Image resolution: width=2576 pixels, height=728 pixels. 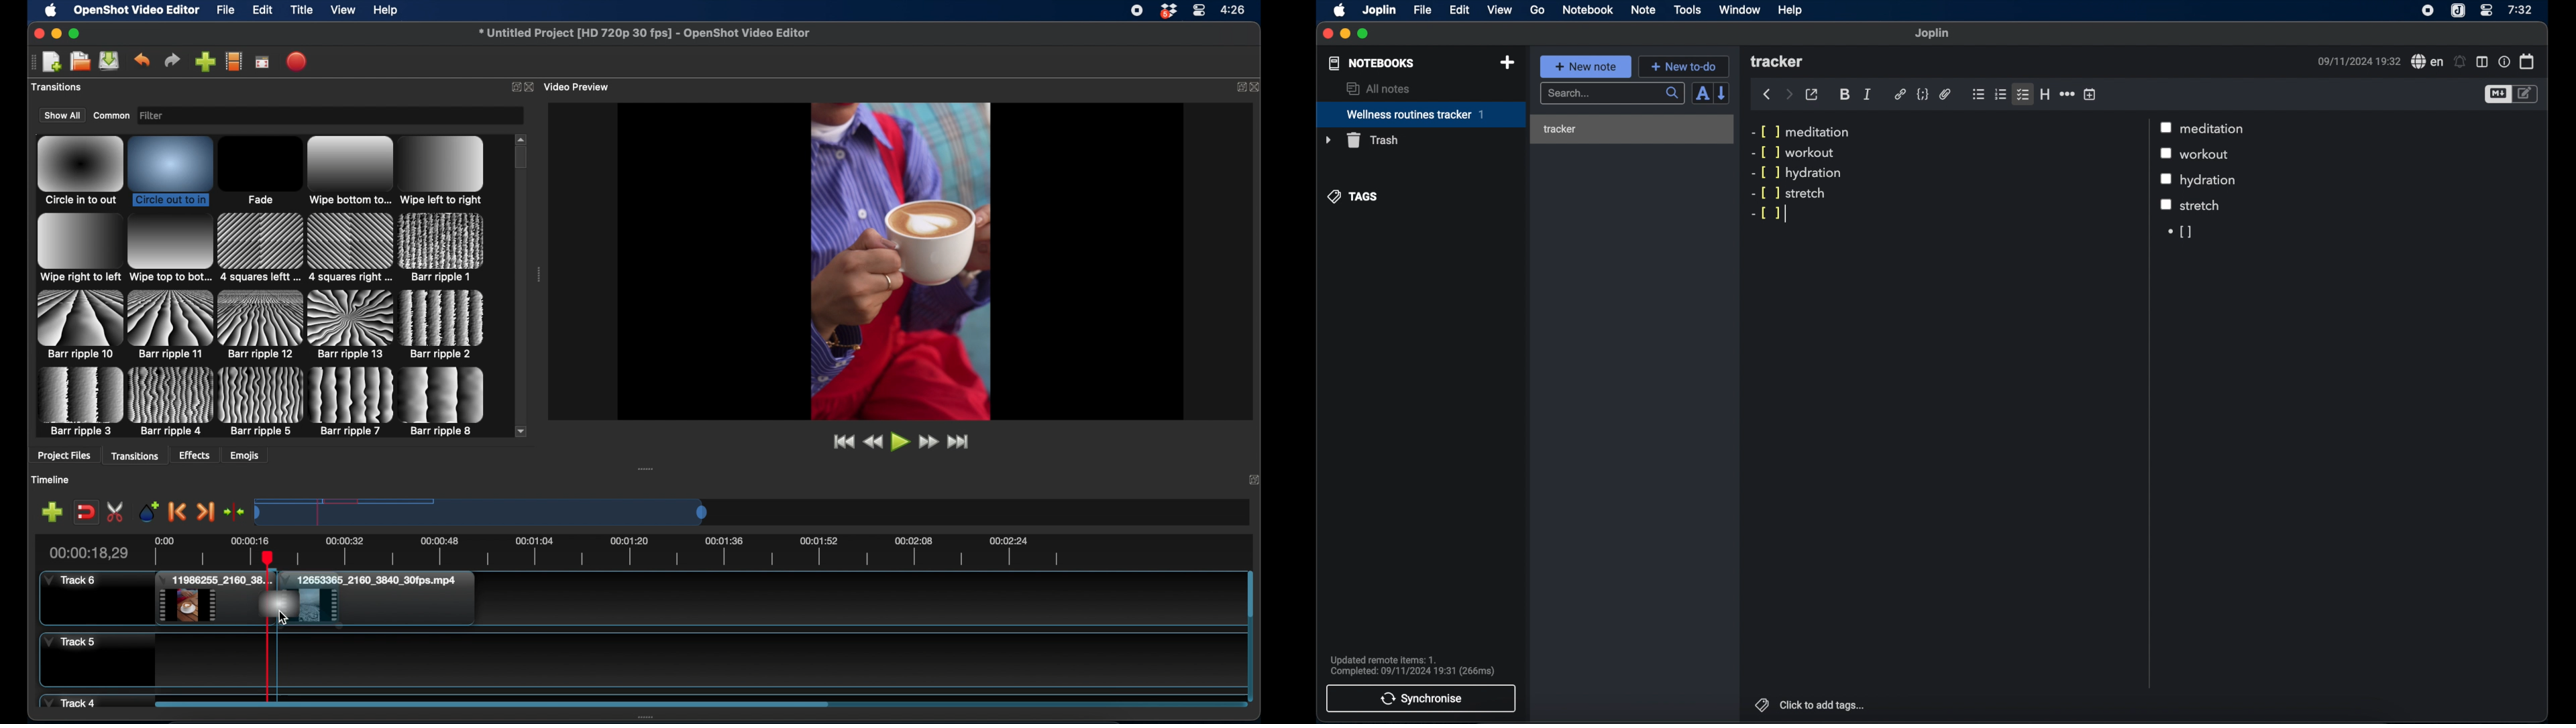 What do you see at coordinates (2528, 95) in the screenshot?
I see `toggle editor` at bounding box center [2528, 95].